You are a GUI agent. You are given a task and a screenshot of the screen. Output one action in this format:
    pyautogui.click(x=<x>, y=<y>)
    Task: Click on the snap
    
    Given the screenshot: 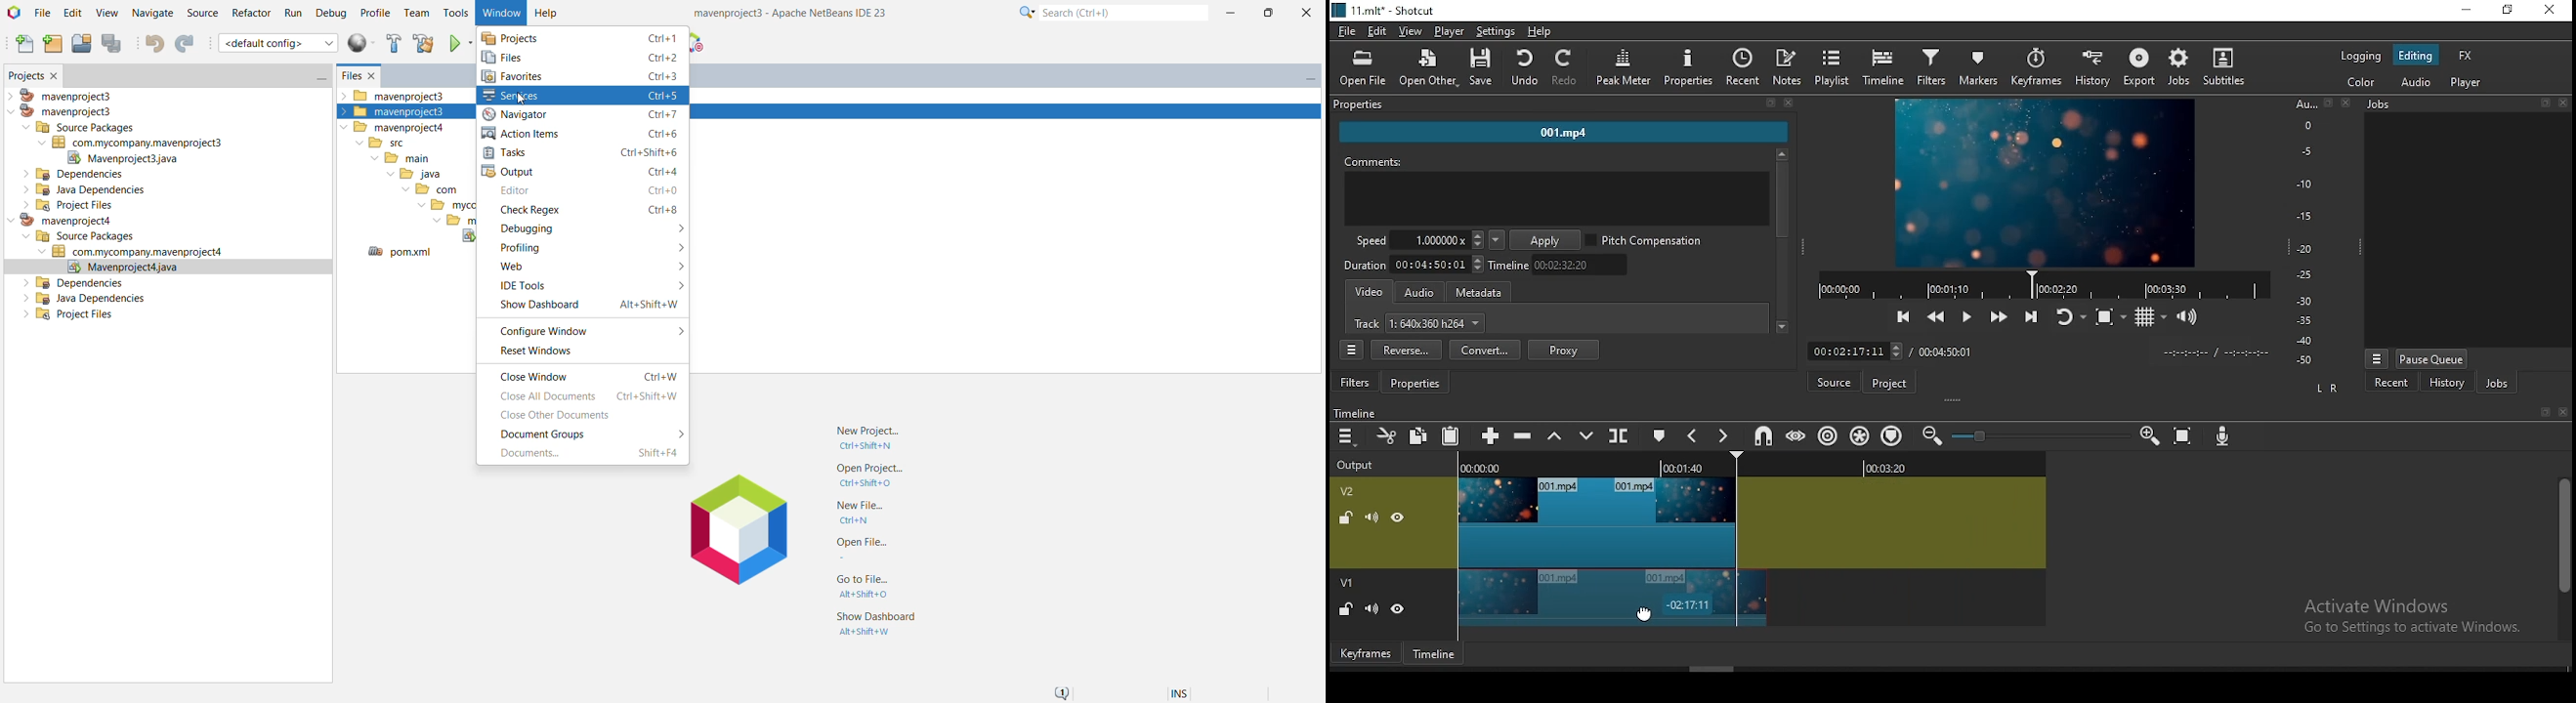 What is the action you would take?
    pyautogui.click(x=1762, y=436)
    